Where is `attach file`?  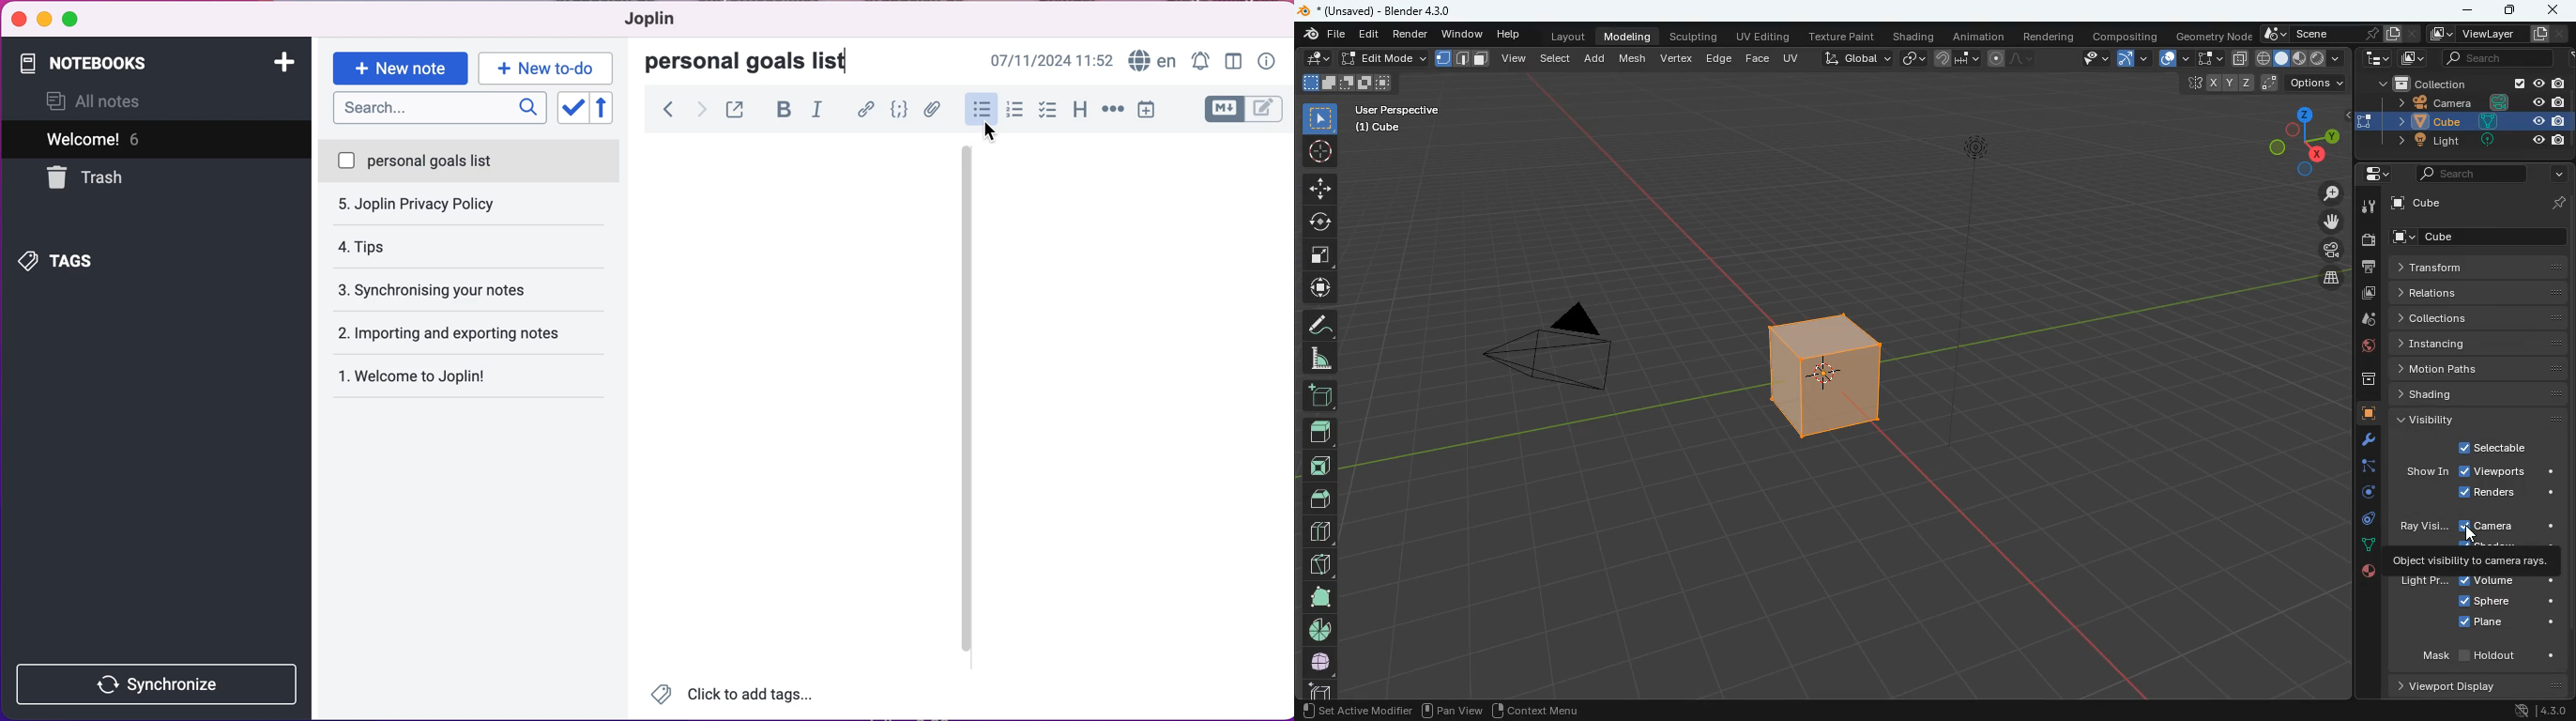 attach file is located at coordinates (930, 110).